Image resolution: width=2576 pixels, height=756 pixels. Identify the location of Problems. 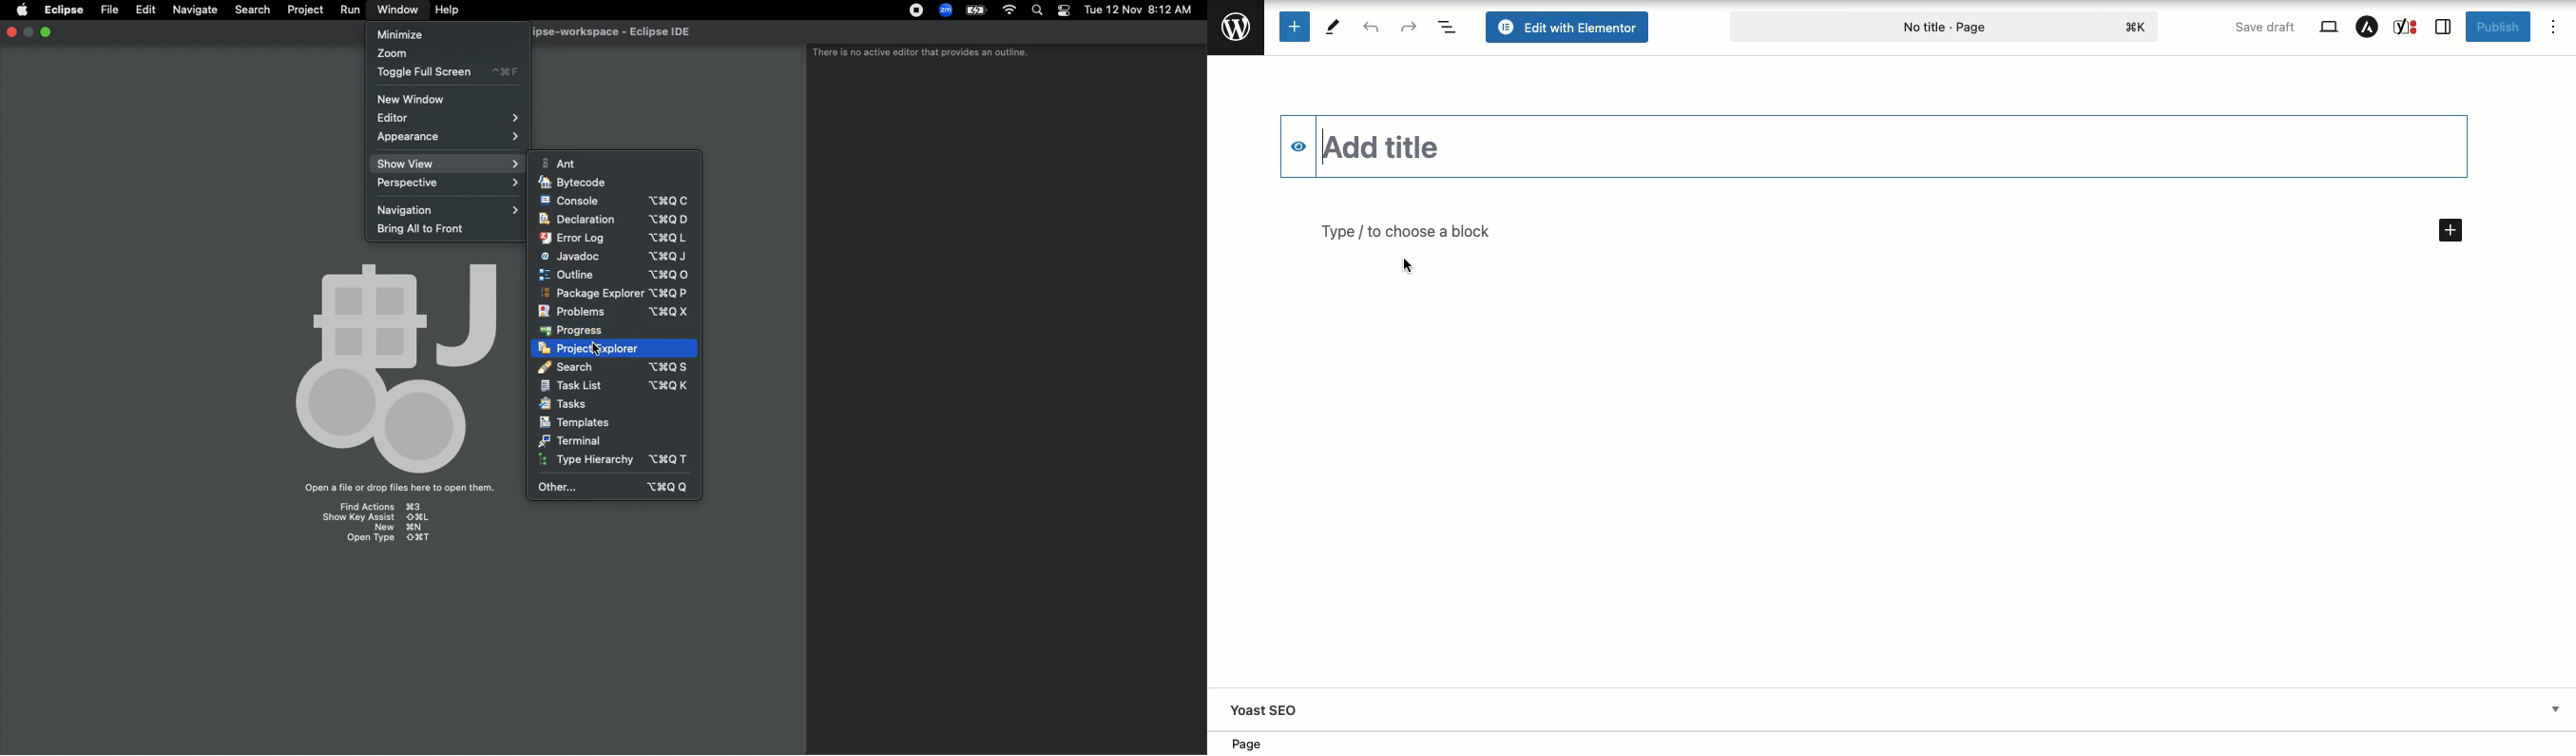
(617, 311).